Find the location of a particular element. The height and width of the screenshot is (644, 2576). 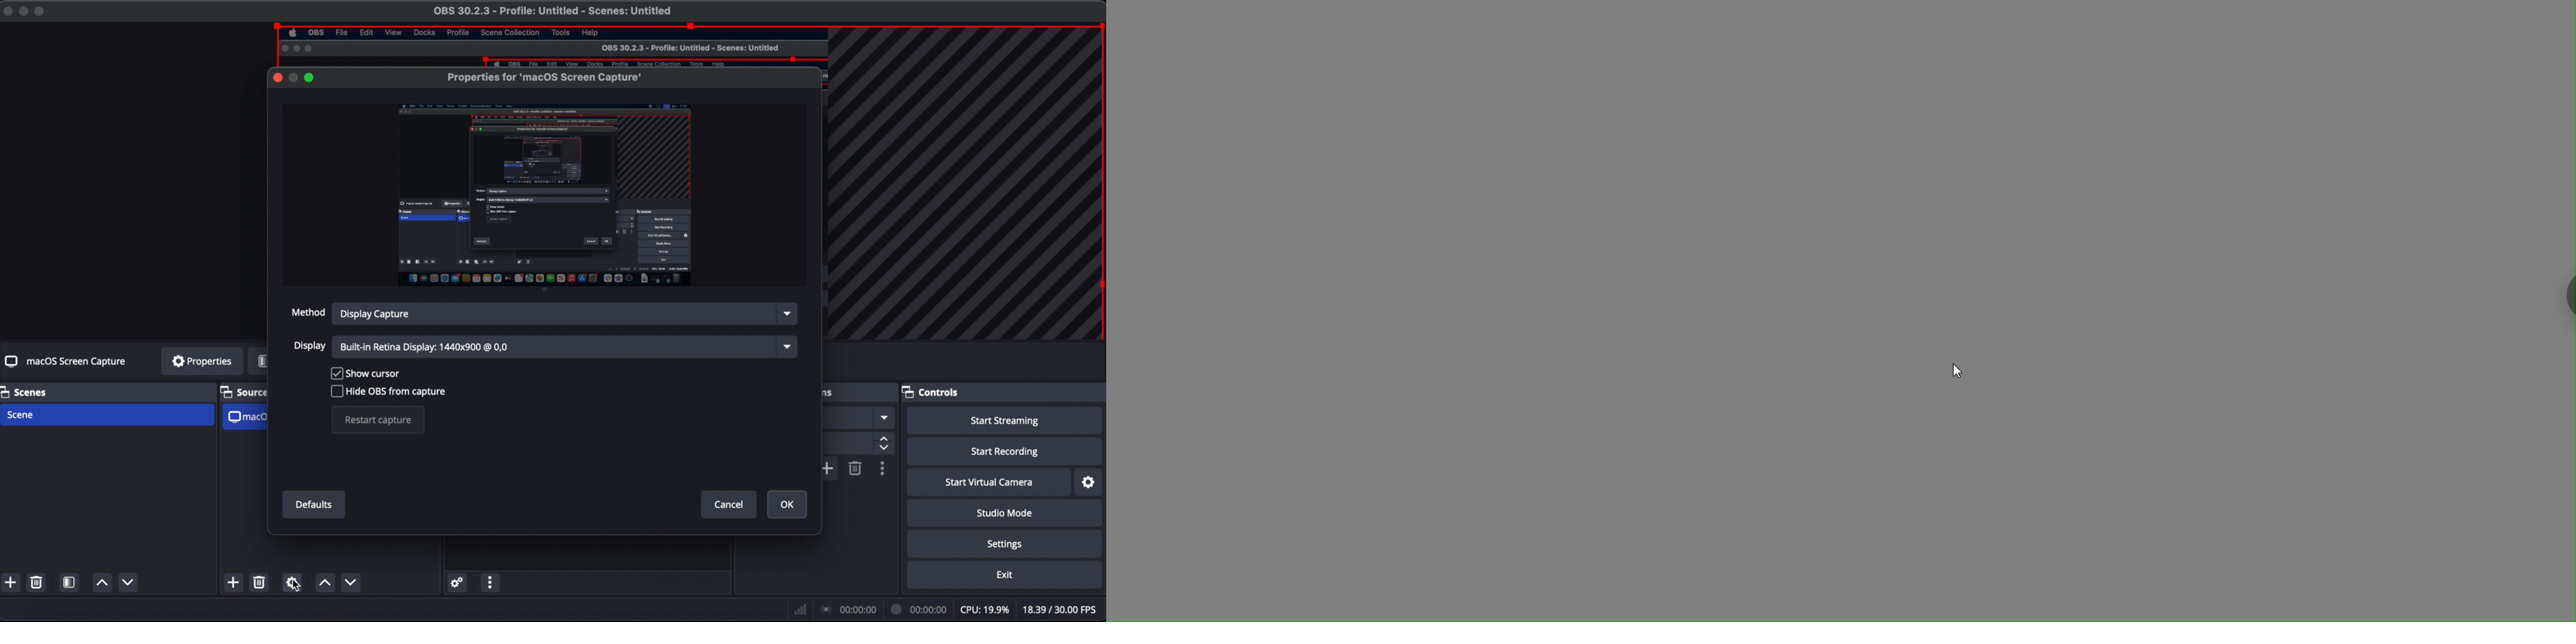

fade drop down menu is located at coordinates (884, 417).